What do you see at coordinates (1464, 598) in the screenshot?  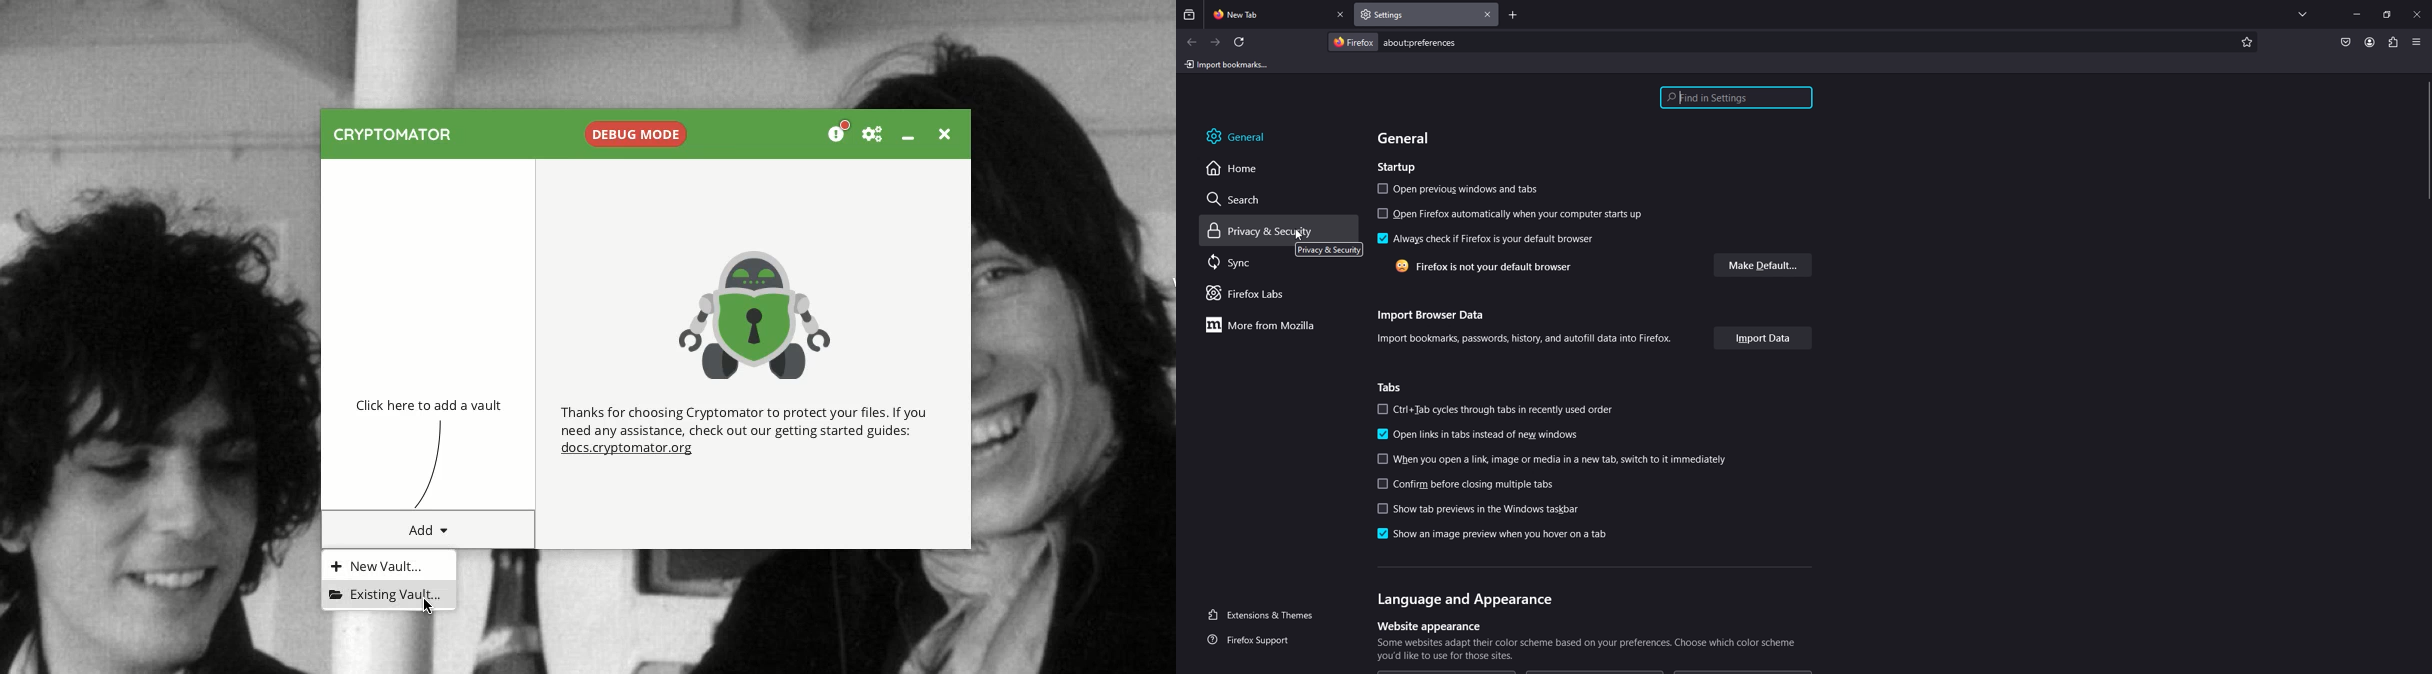 I see `Language and Appearance` at bounding box center [1464, 598].